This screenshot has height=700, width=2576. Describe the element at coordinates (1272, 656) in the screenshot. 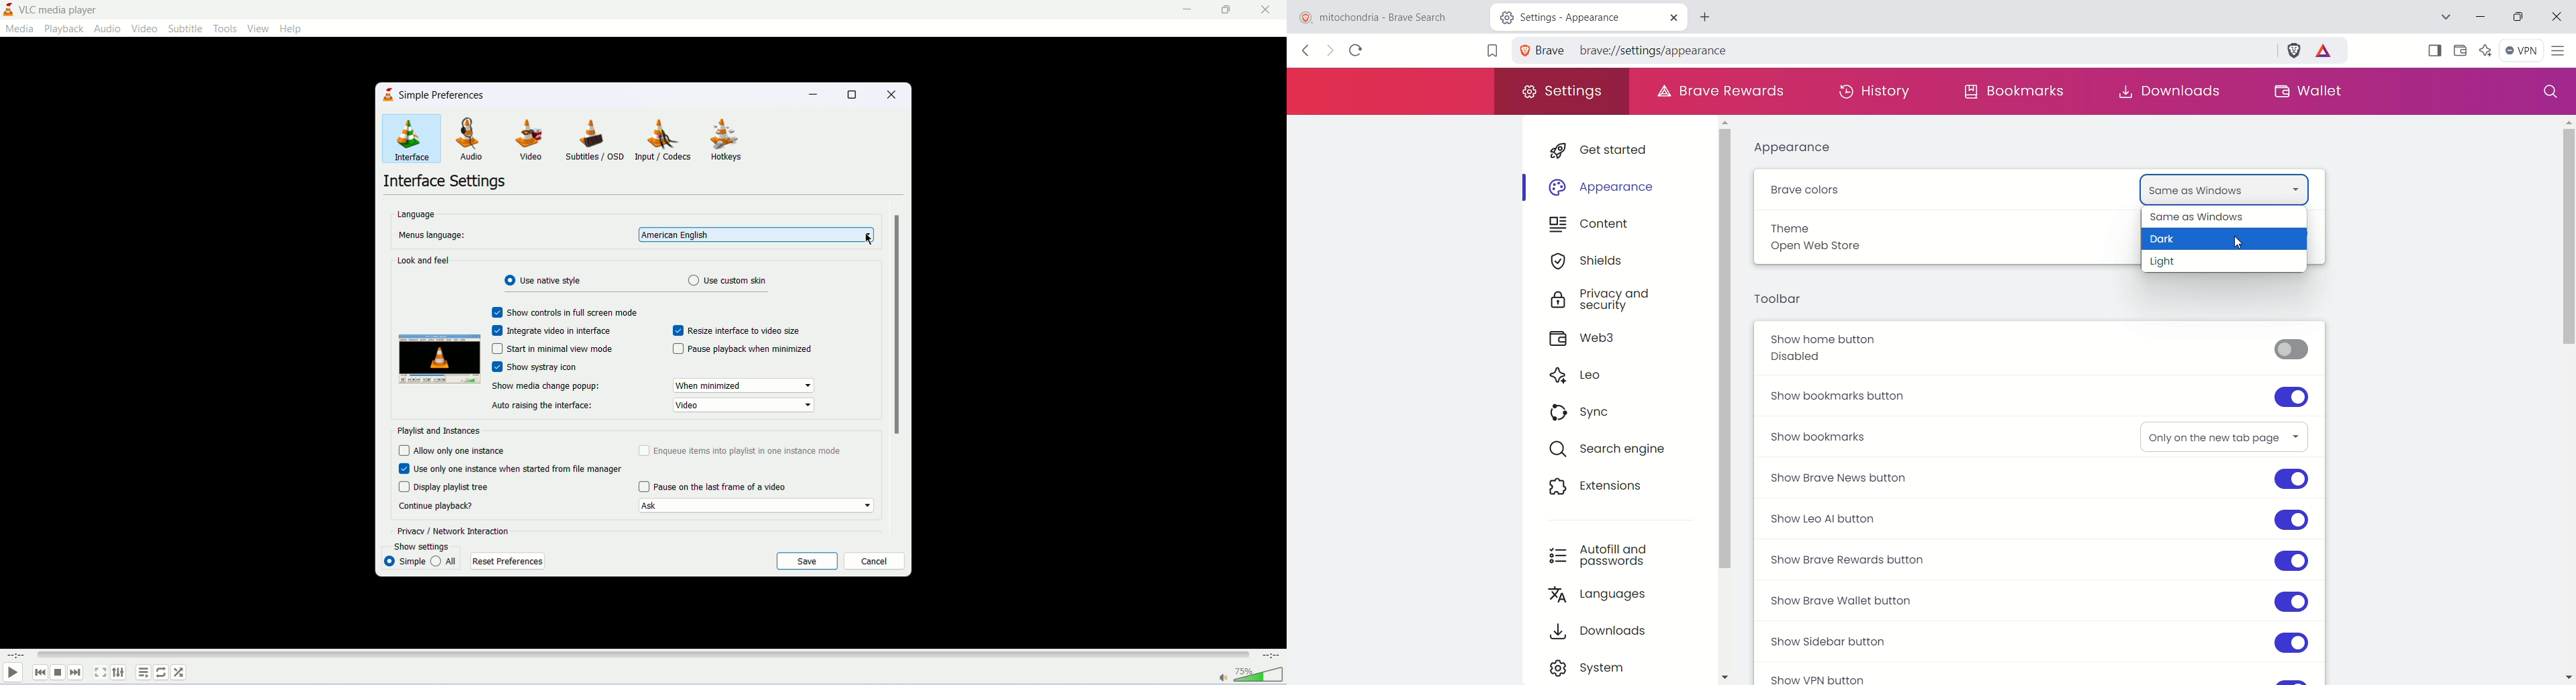

I see `total time` at that location.